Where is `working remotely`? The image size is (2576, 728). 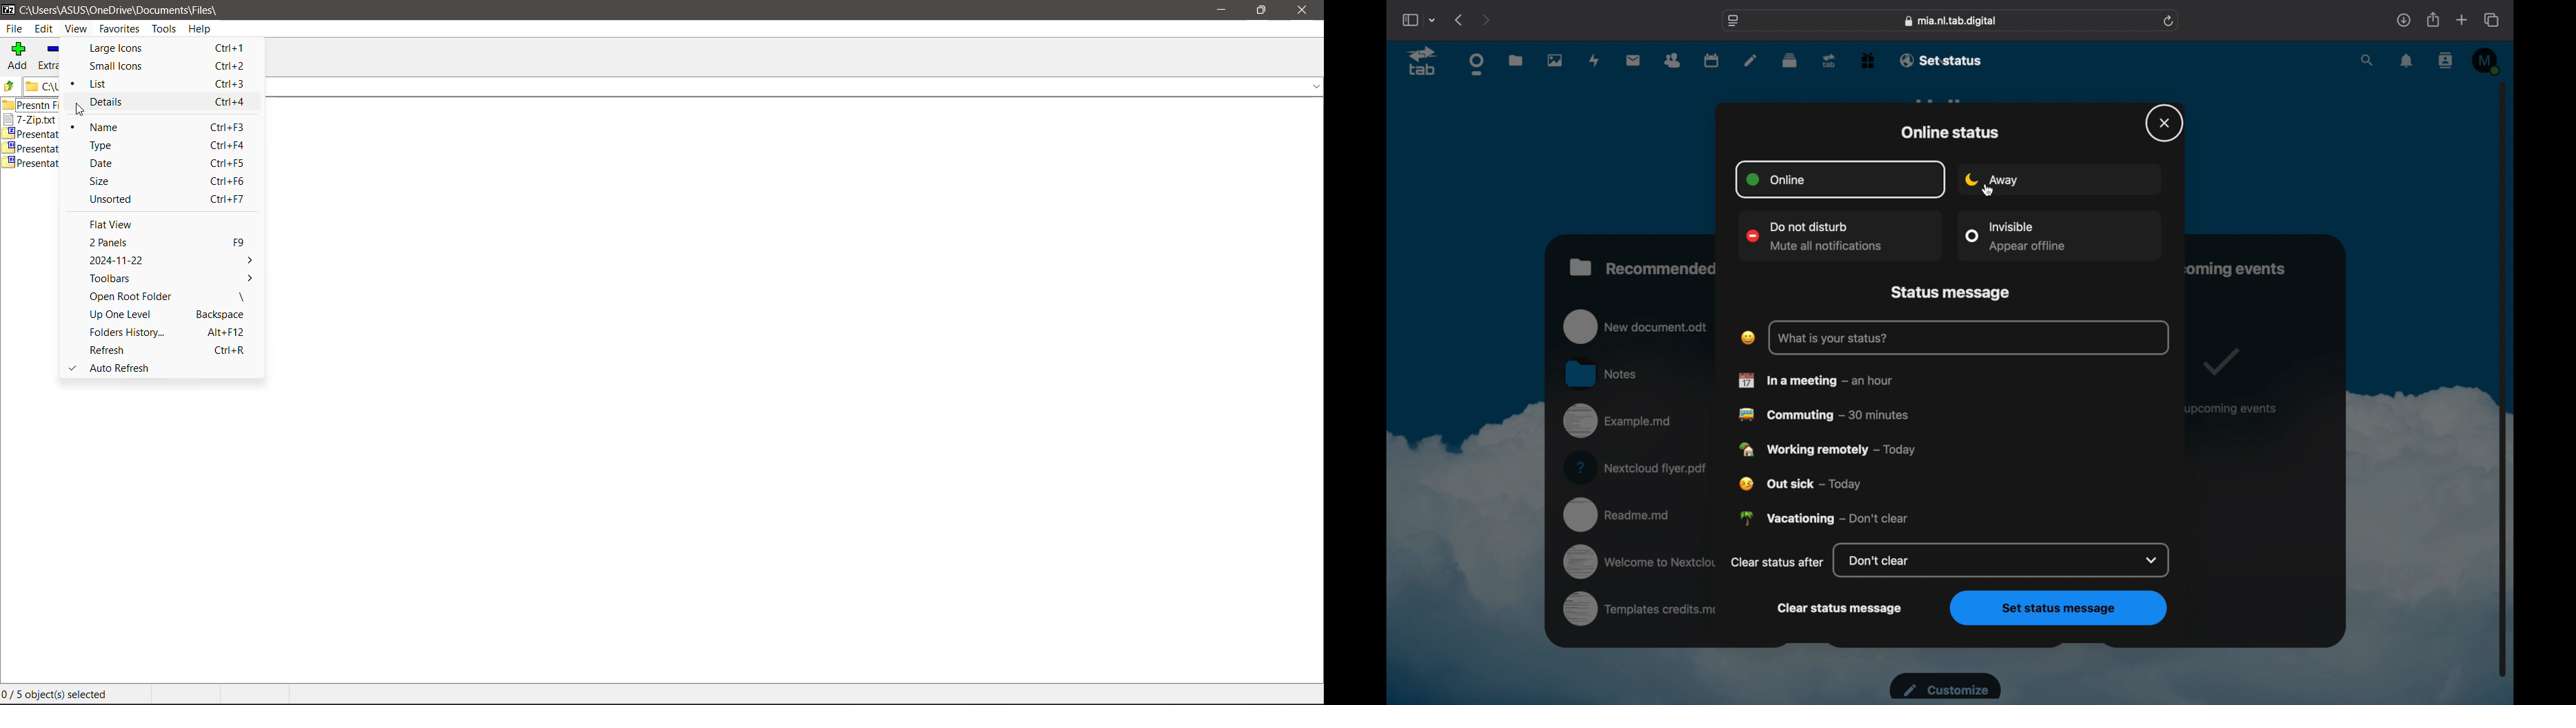
working remotely is located at coordinates (1828, 449).